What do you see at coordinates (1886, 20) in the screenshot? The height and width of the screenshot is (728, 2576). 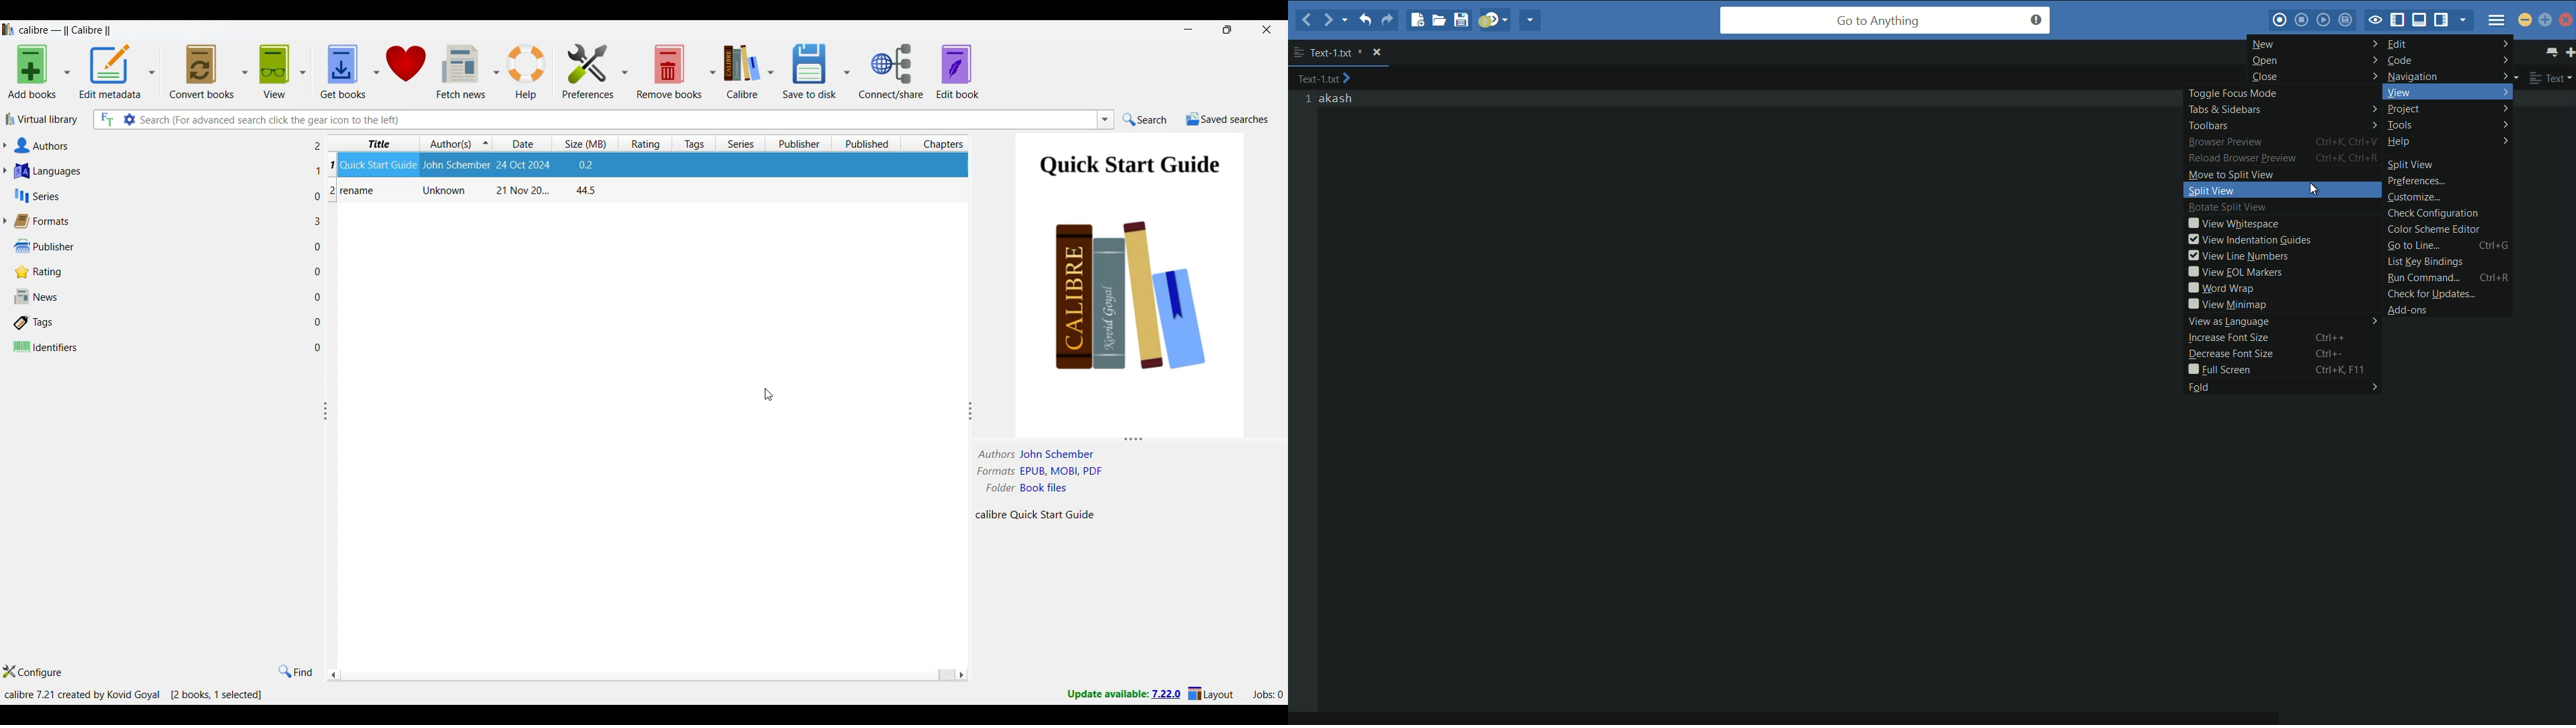 I see `go to anything search bar` at bounding box center [1886, 20].